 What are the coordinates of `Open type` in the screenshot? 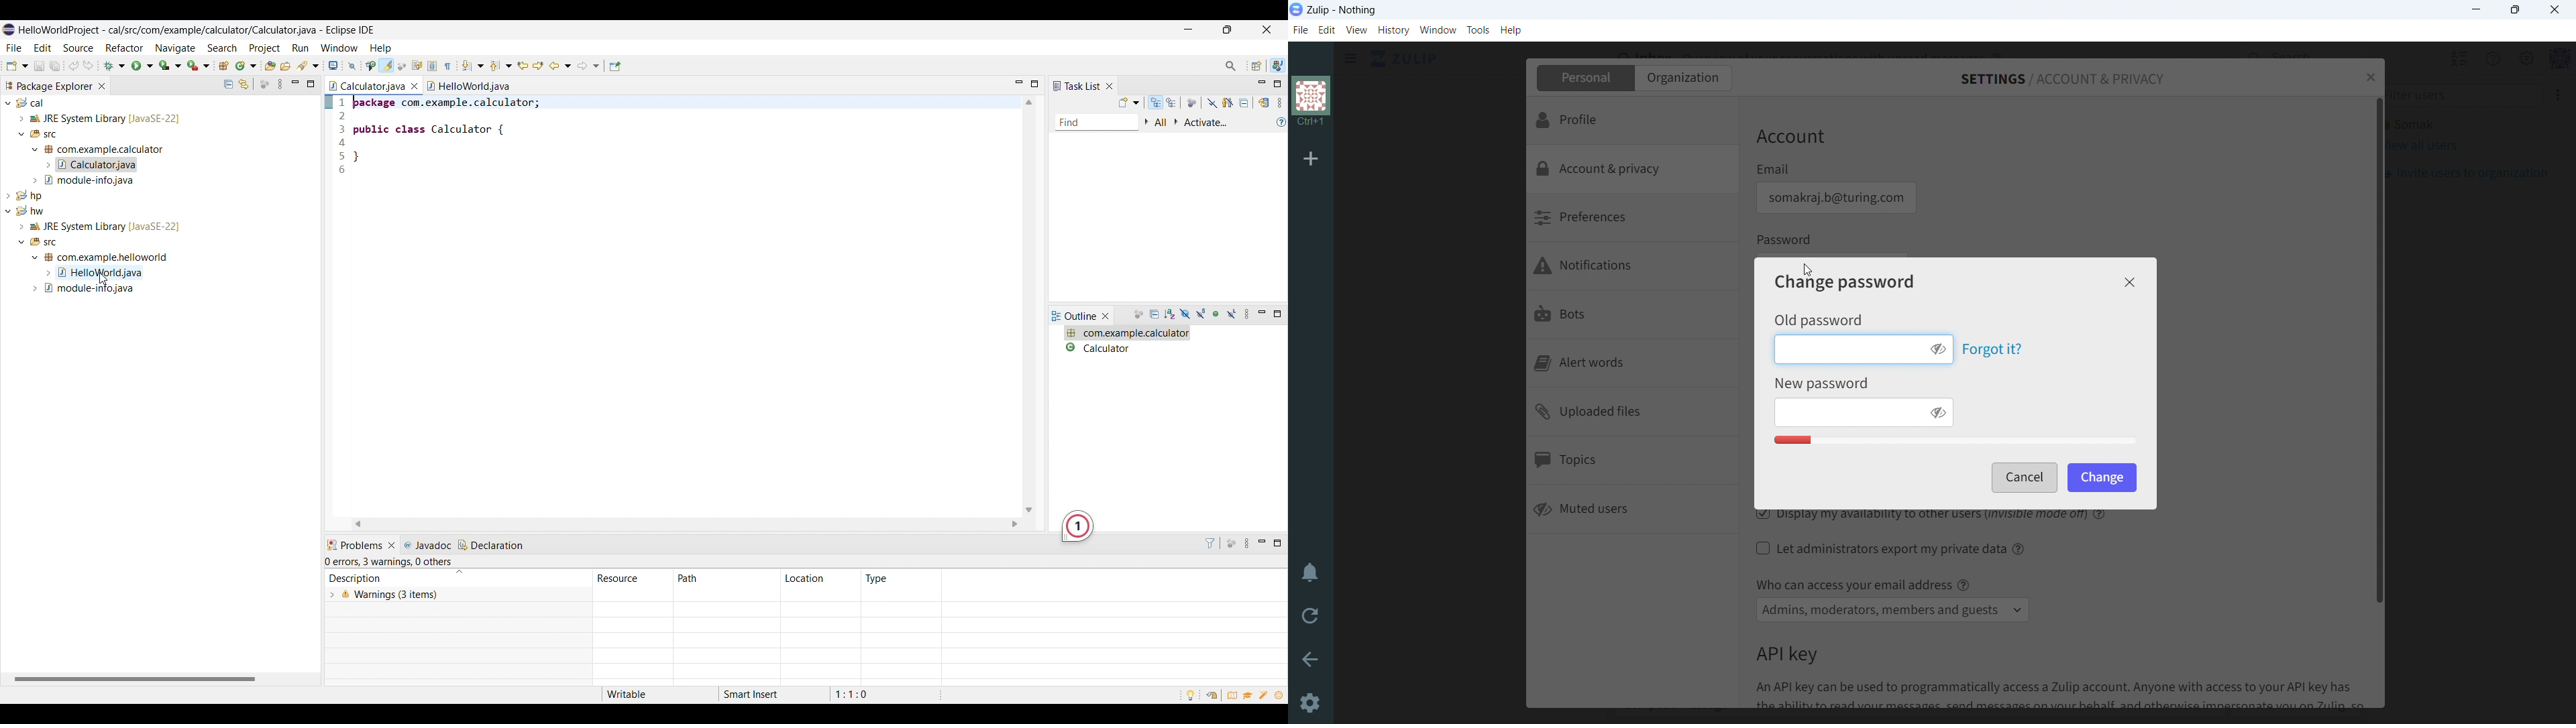 It's located at (270, 65).